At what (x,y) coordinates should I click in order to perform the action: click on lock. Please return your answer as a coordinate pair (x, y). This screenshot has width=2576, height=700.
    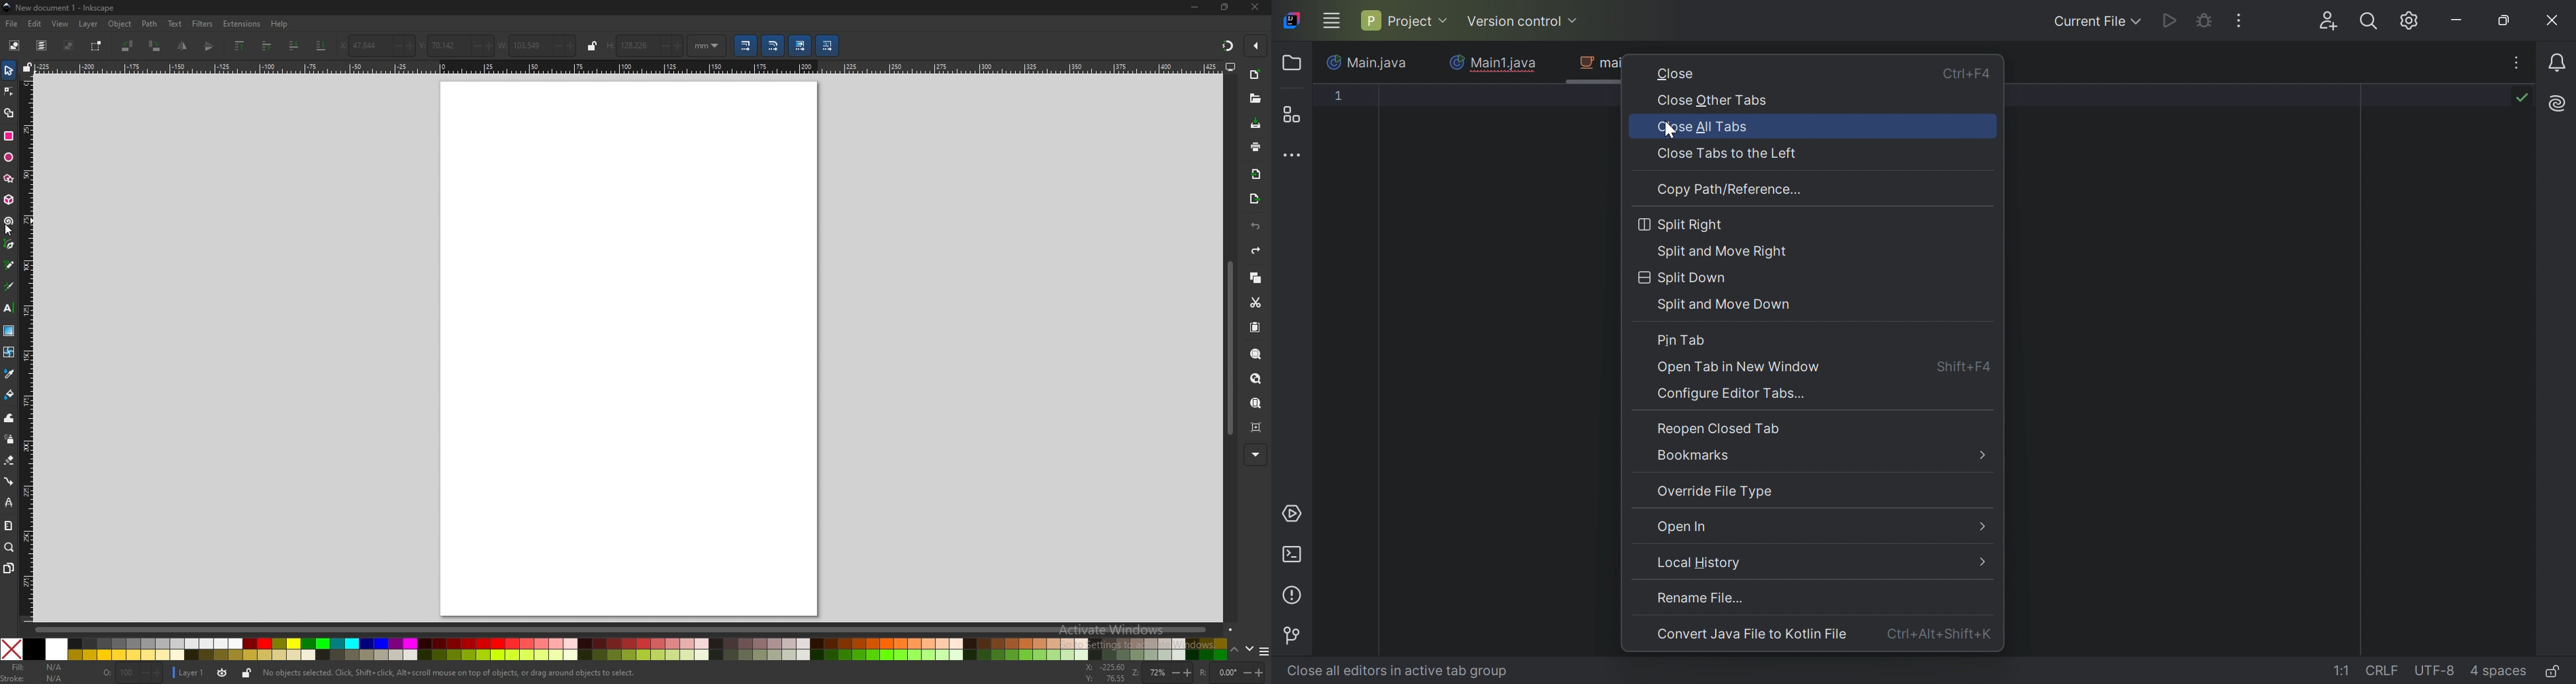
    Looking at the image, I should click on (248, 675).